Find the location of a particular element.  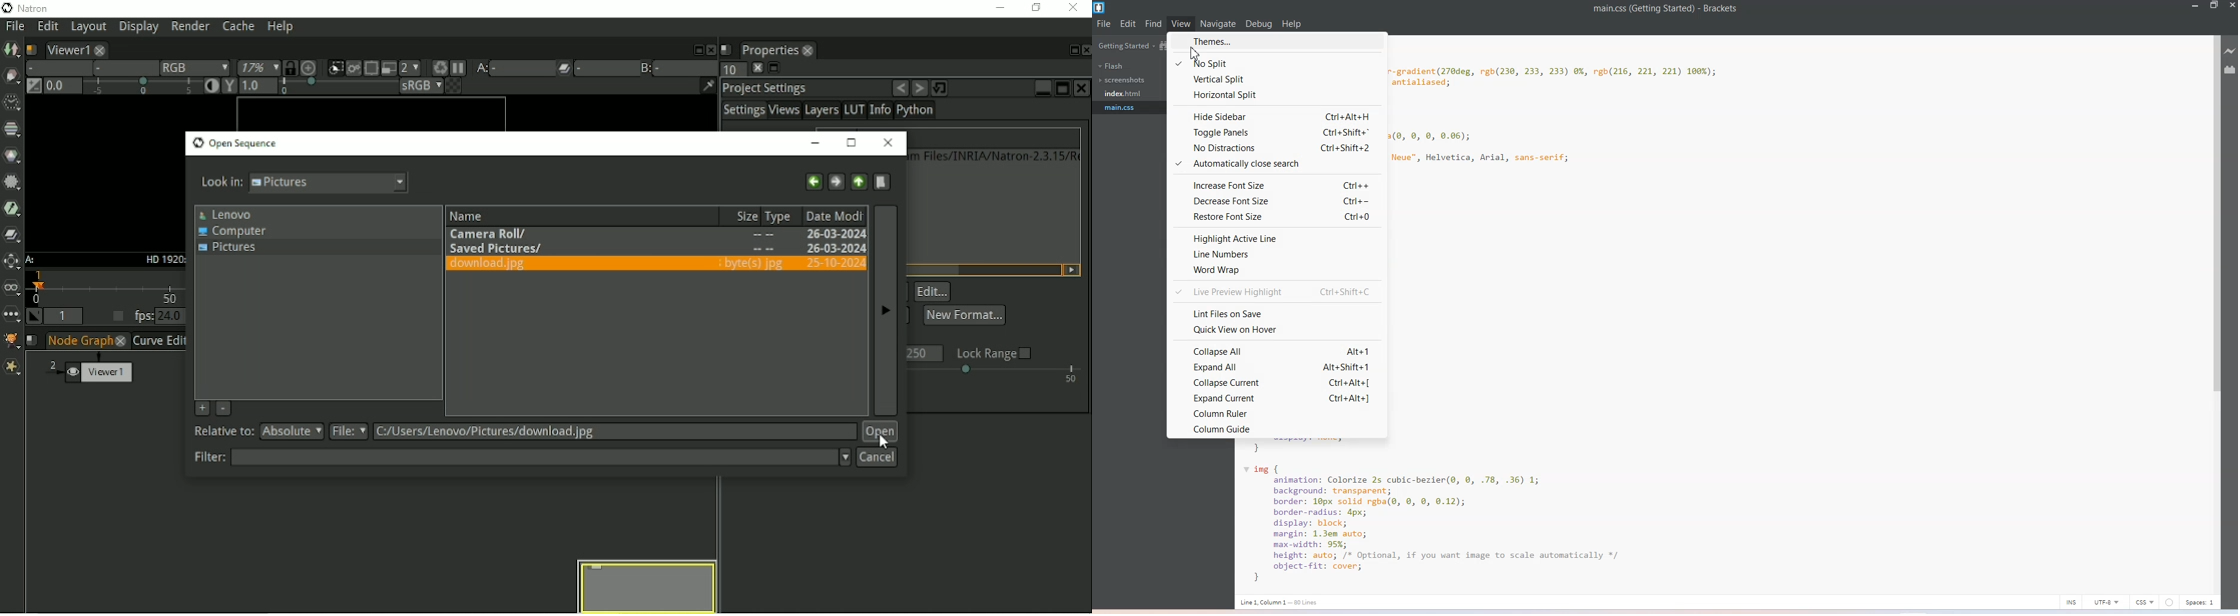

No split is located at coordinates (1277, 62).